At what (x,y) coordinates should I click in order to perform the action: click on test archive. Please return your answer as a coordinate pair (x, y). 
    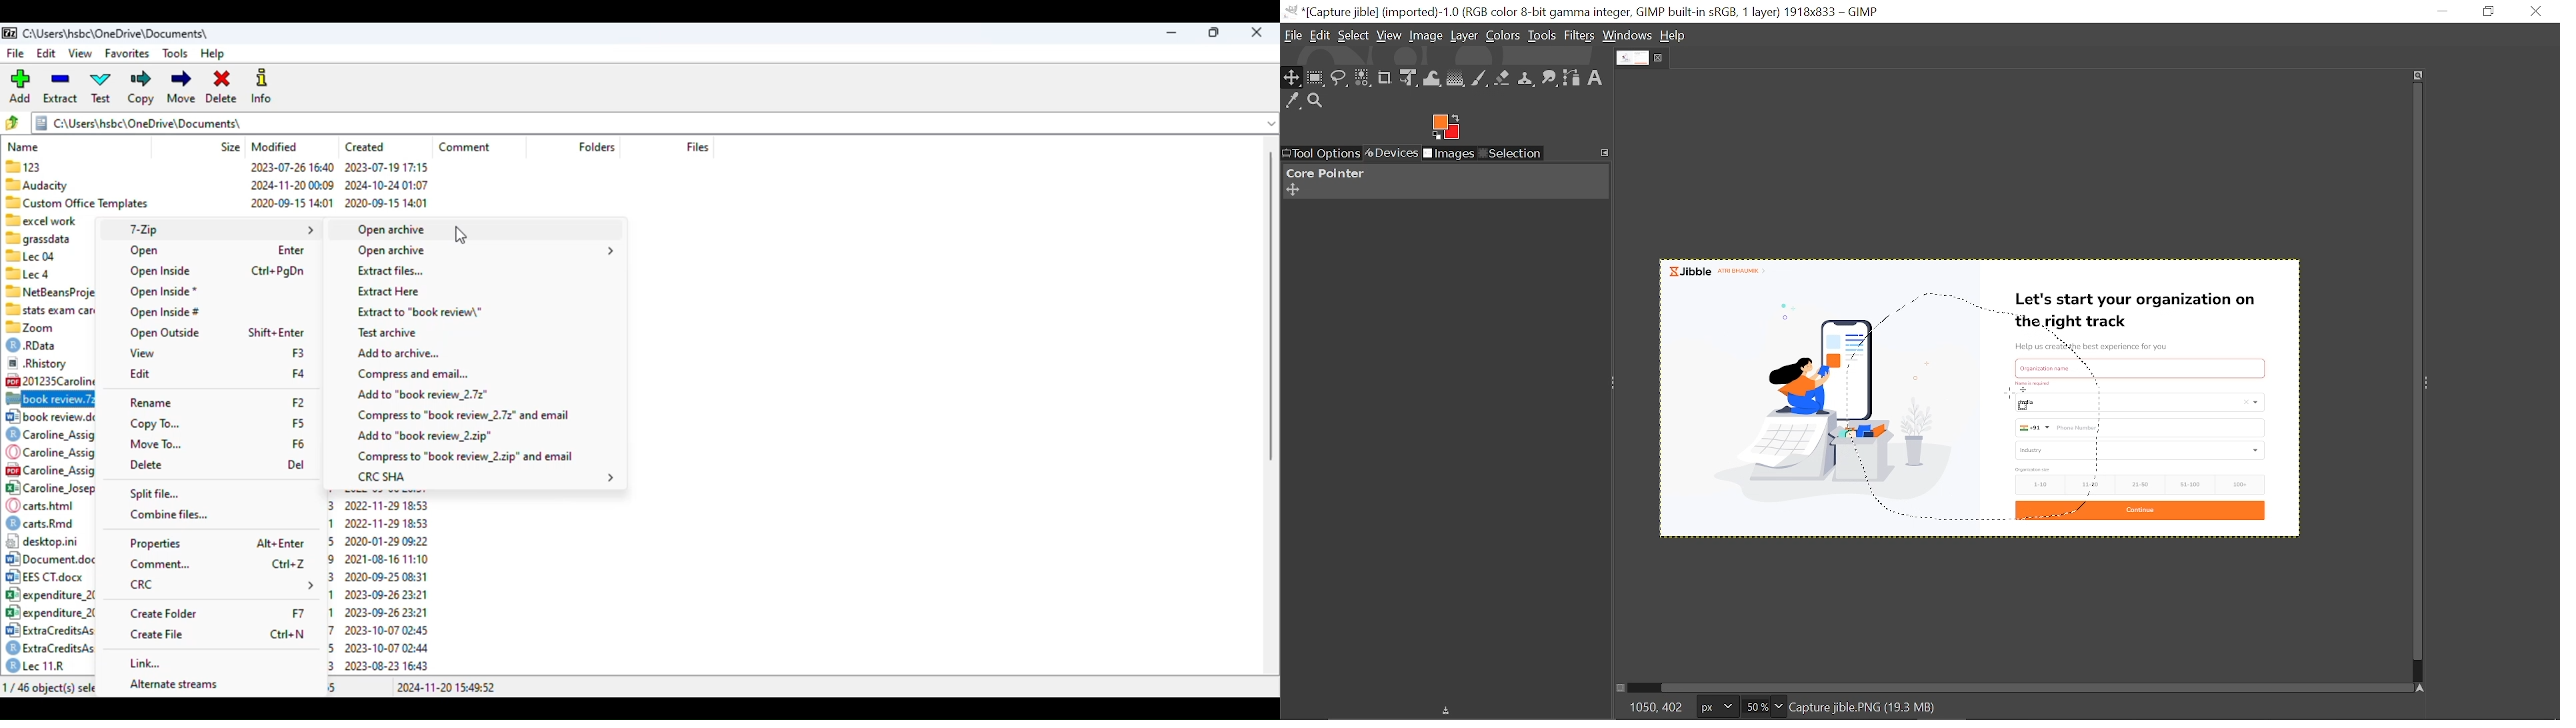
    Looking at the image, I should click on (388, 334).